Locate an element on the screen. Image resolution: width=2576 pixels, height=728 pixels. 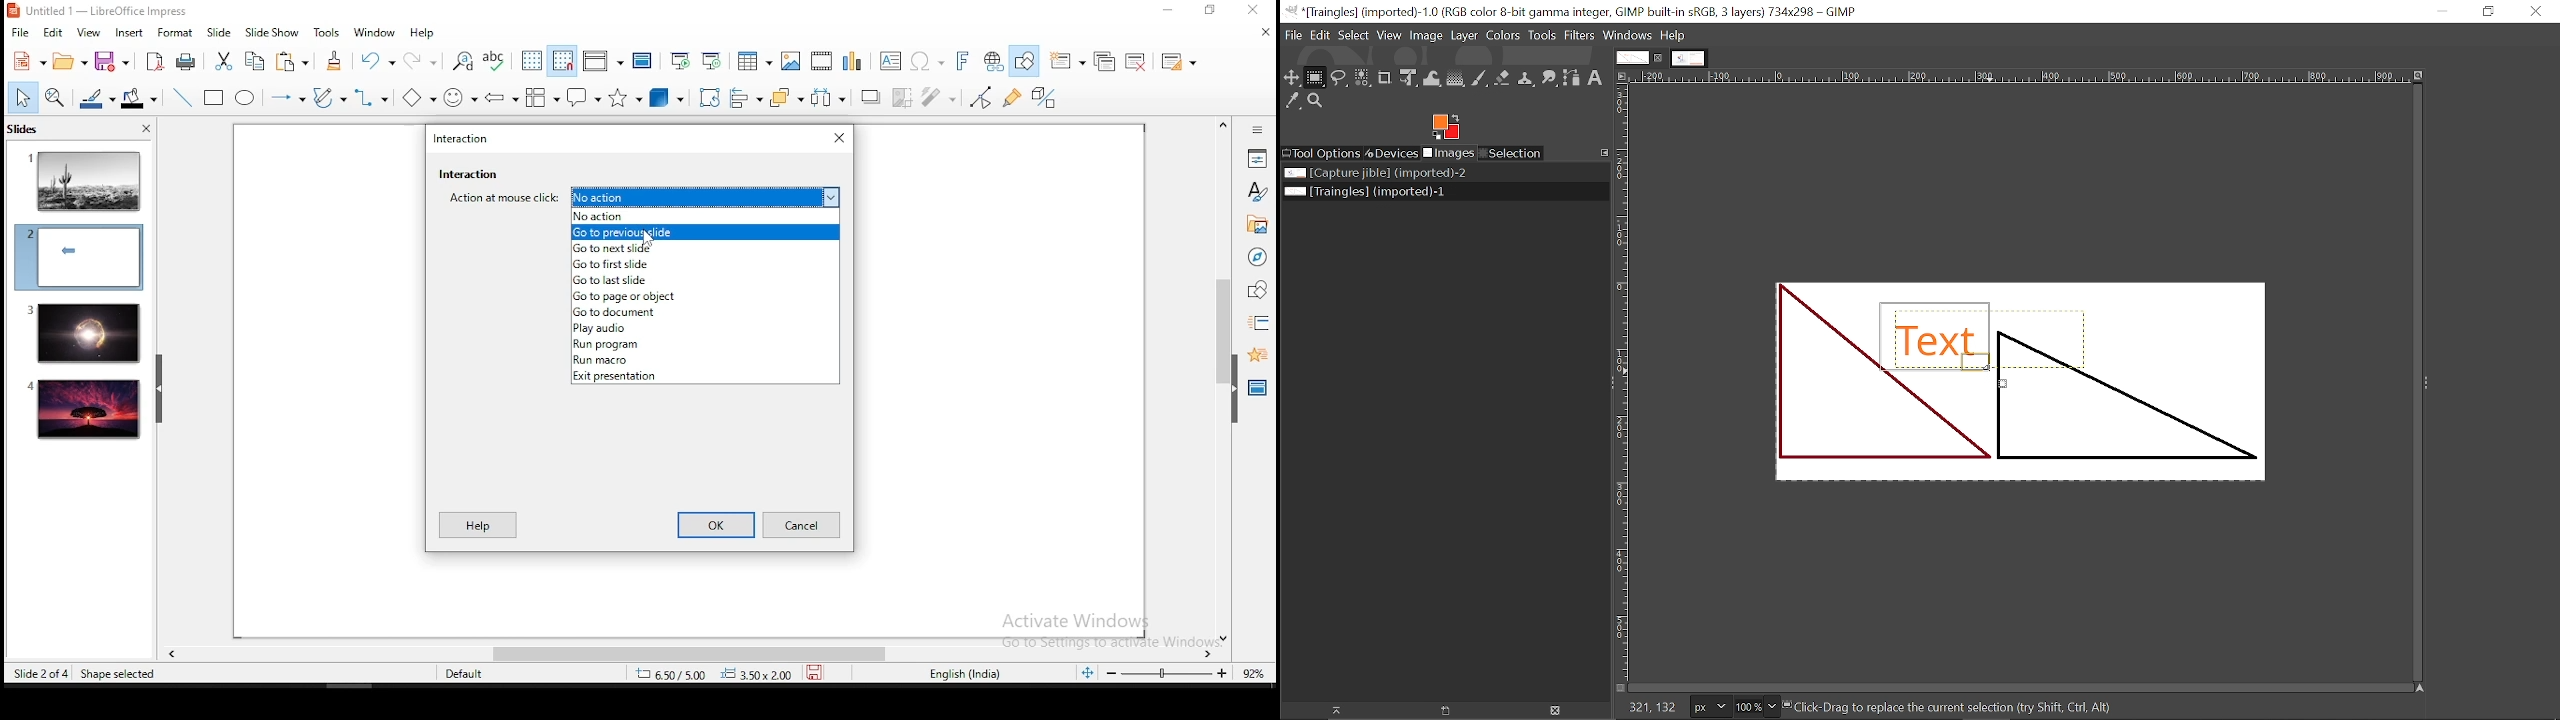
properties is located at coordinates (1257, 157).